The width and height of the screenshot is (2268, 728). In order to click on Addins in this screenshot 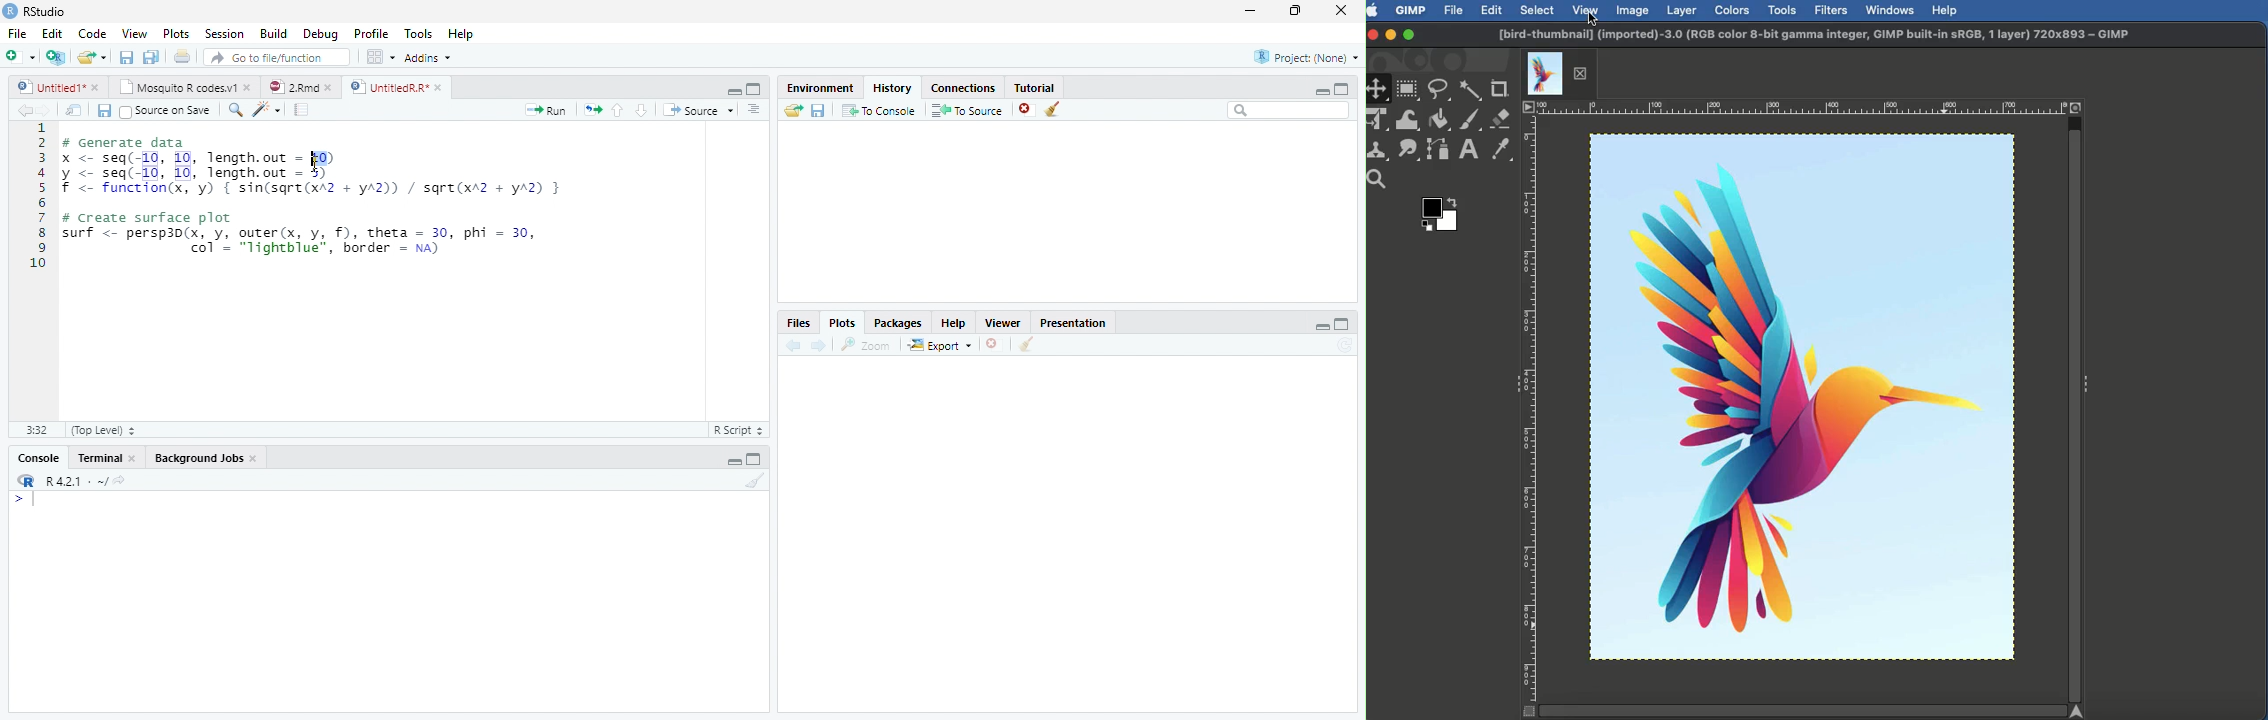, I will do `click(428, 58)`.